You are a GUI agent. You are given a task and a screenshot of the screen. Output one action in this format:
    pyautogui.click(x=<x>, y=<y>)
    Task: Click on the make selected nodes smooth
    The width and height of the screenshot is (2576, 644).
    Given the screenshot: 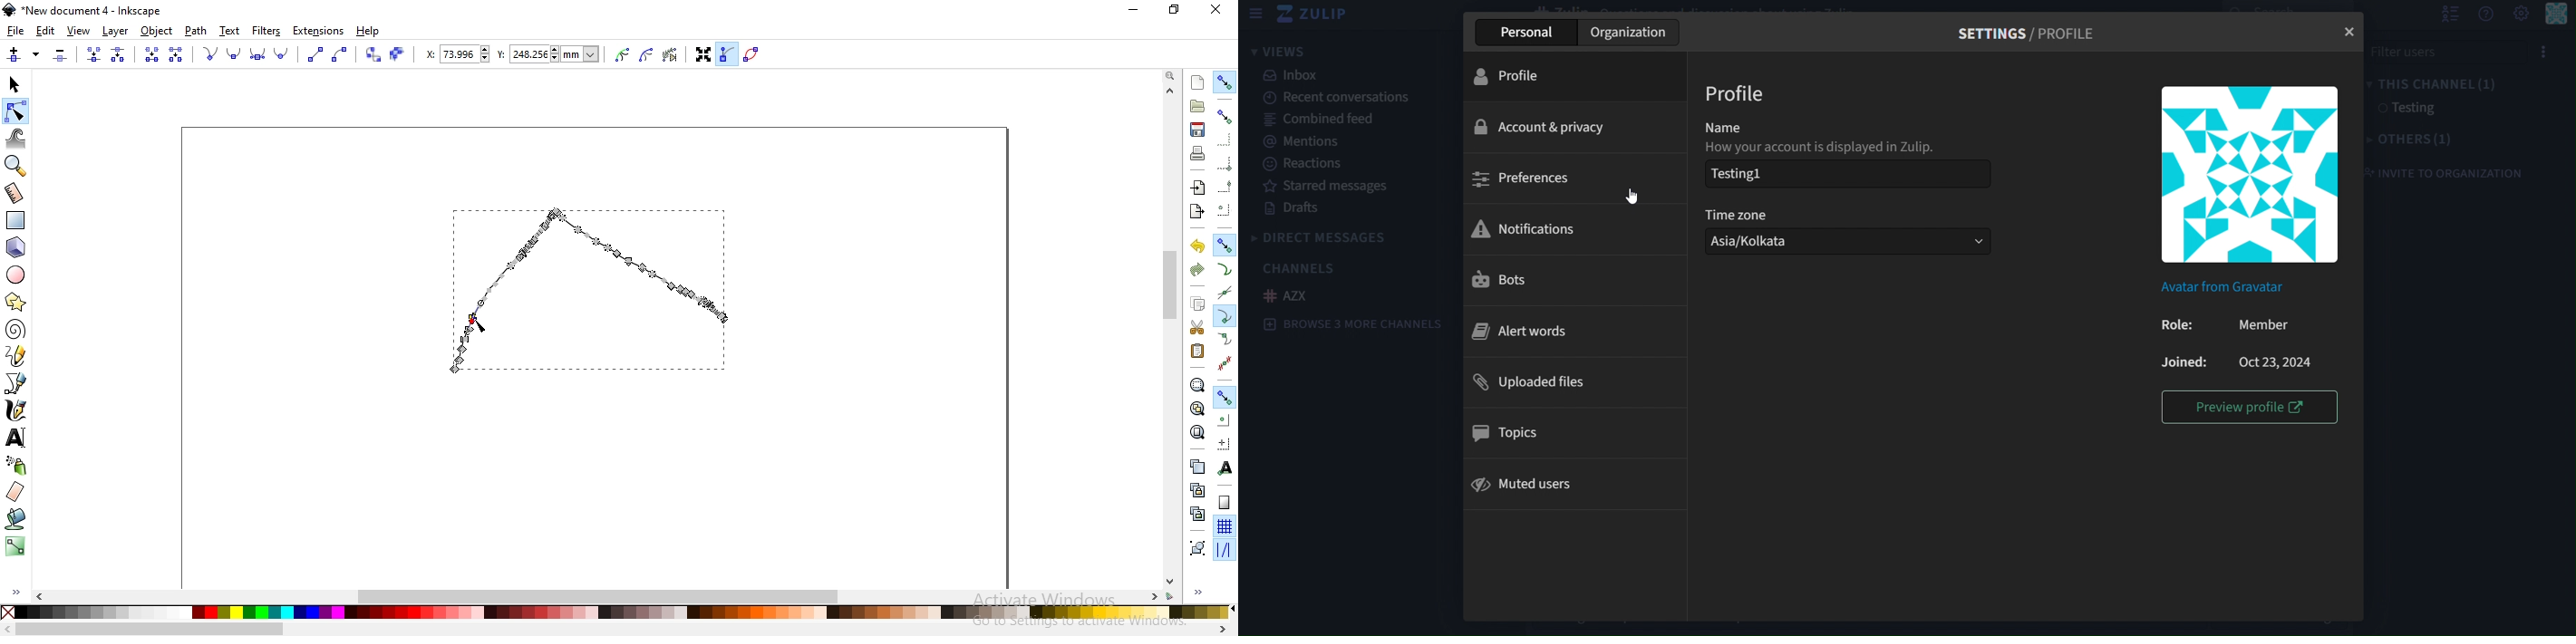 What is the action you would take?
    pyautogui.click(x=236, y=54)
    